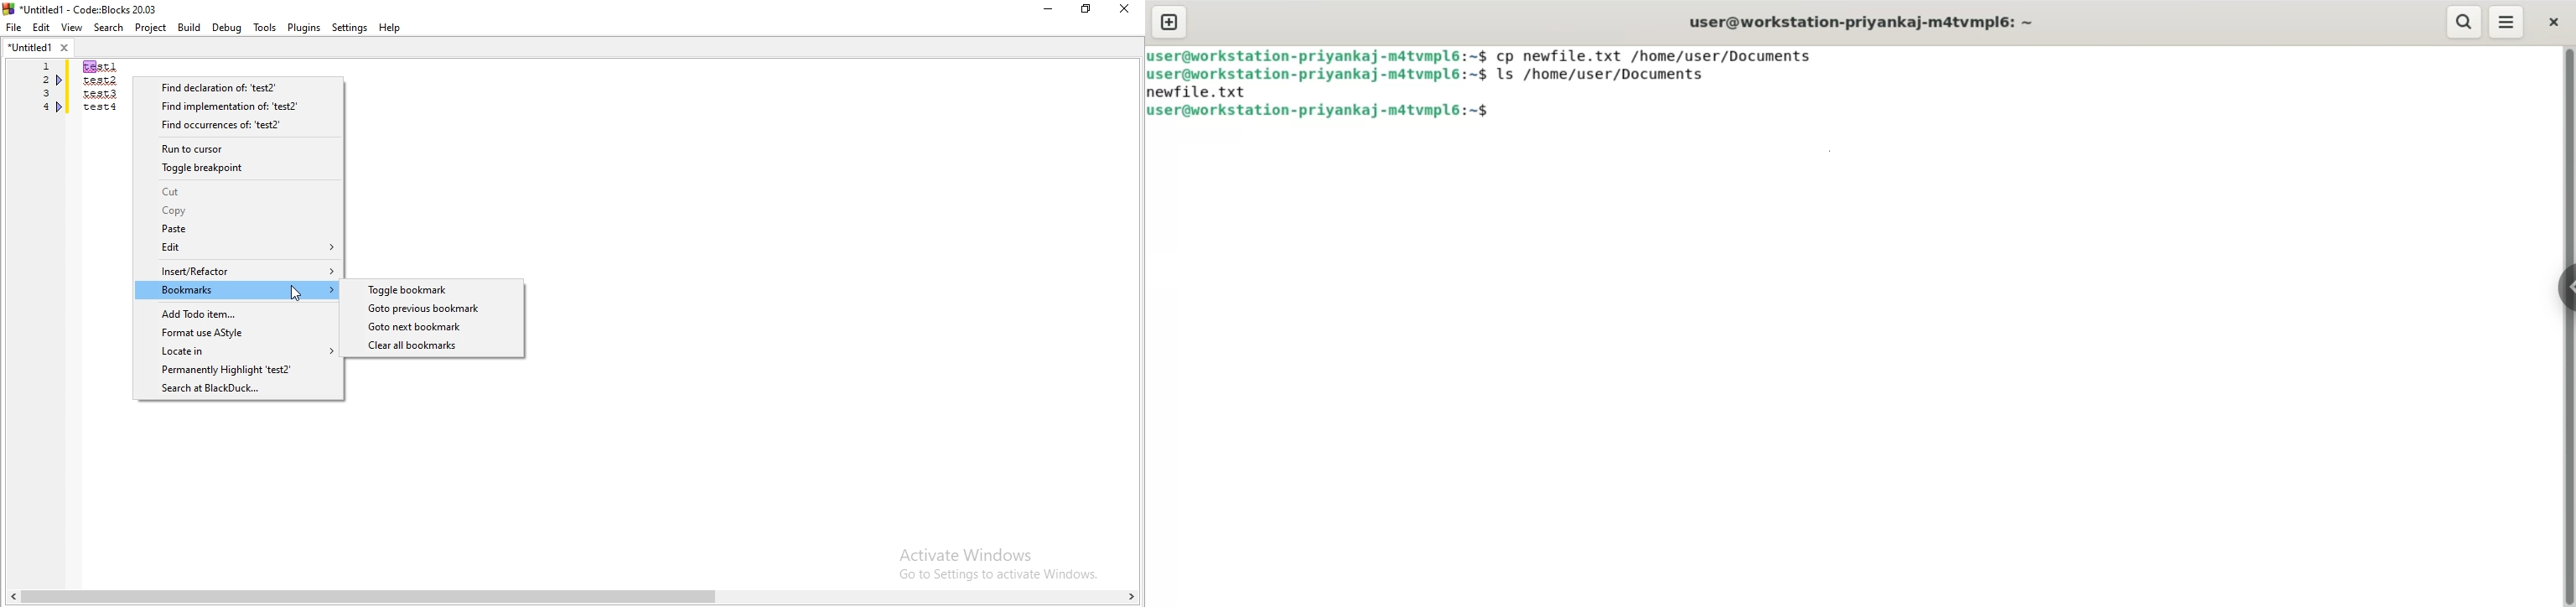 This screenshot has height=616, width=2576. Describe the element at coordinates (239, 247) in the screenshot. I see `Edit` at that location.